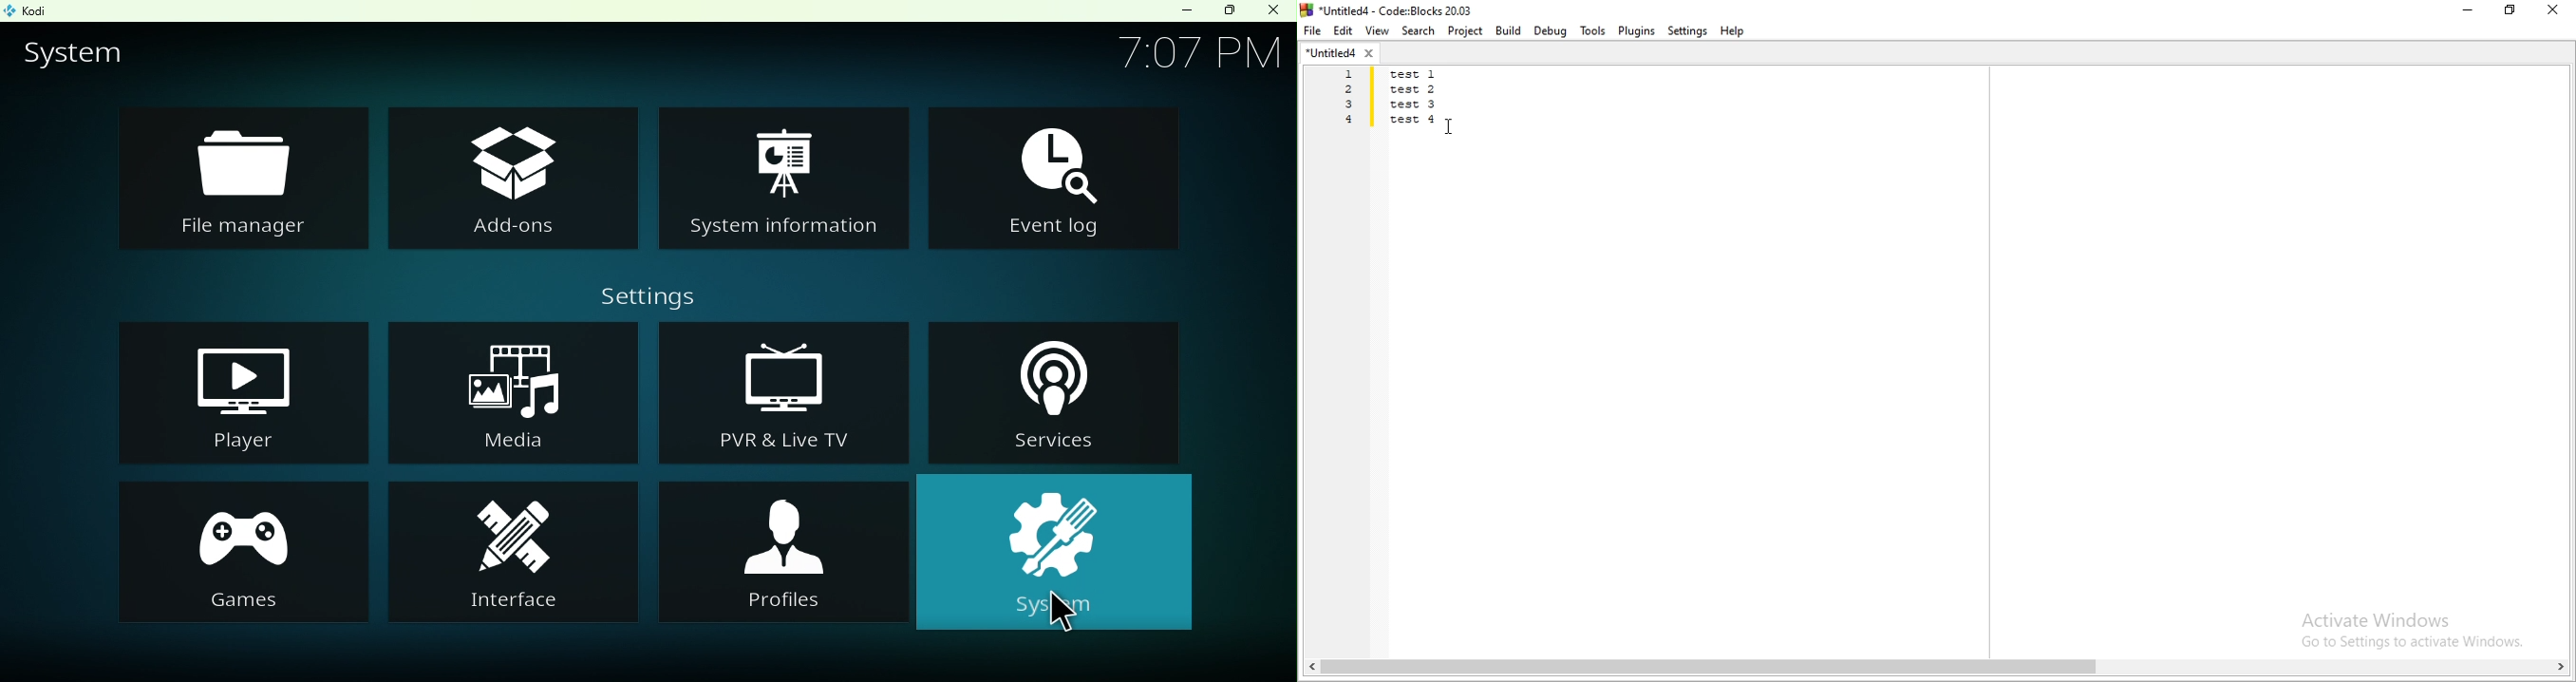  What do you see at coordinates (1342, 55) in the screenshot?
I see `untitled4` at bounding box center [1342, 55].